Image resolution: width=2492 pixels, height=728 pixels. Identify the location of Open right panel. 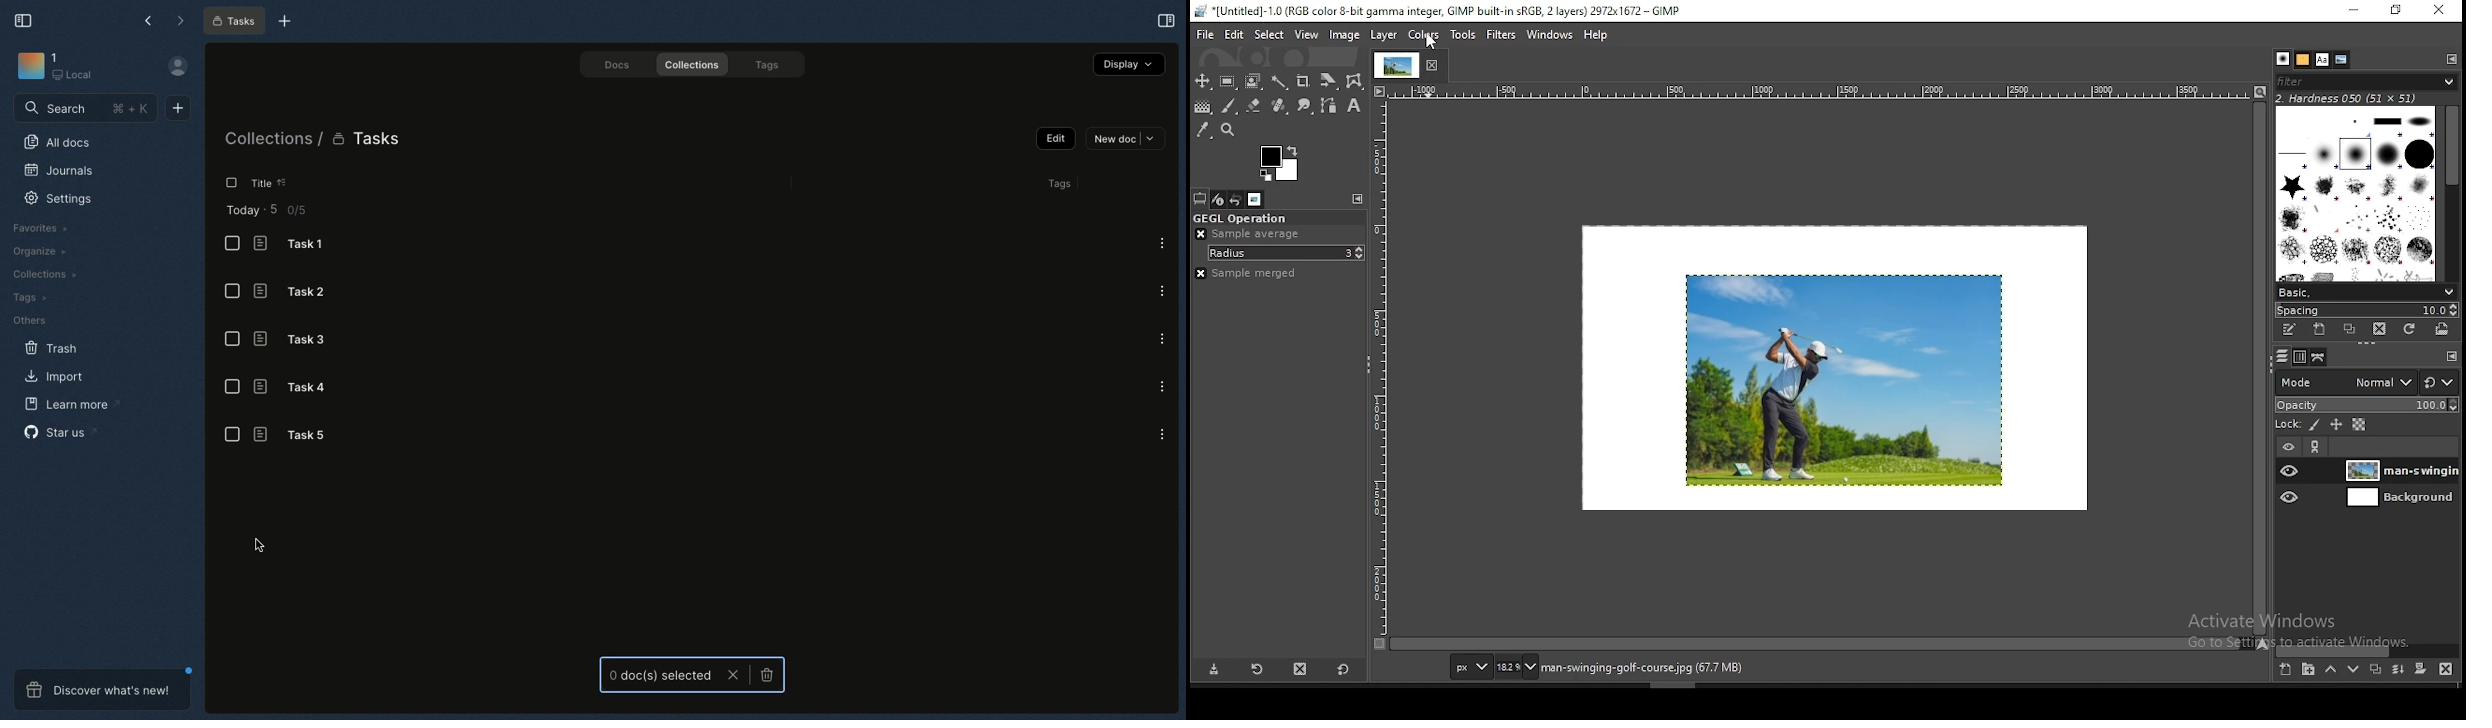
(1167, 21).